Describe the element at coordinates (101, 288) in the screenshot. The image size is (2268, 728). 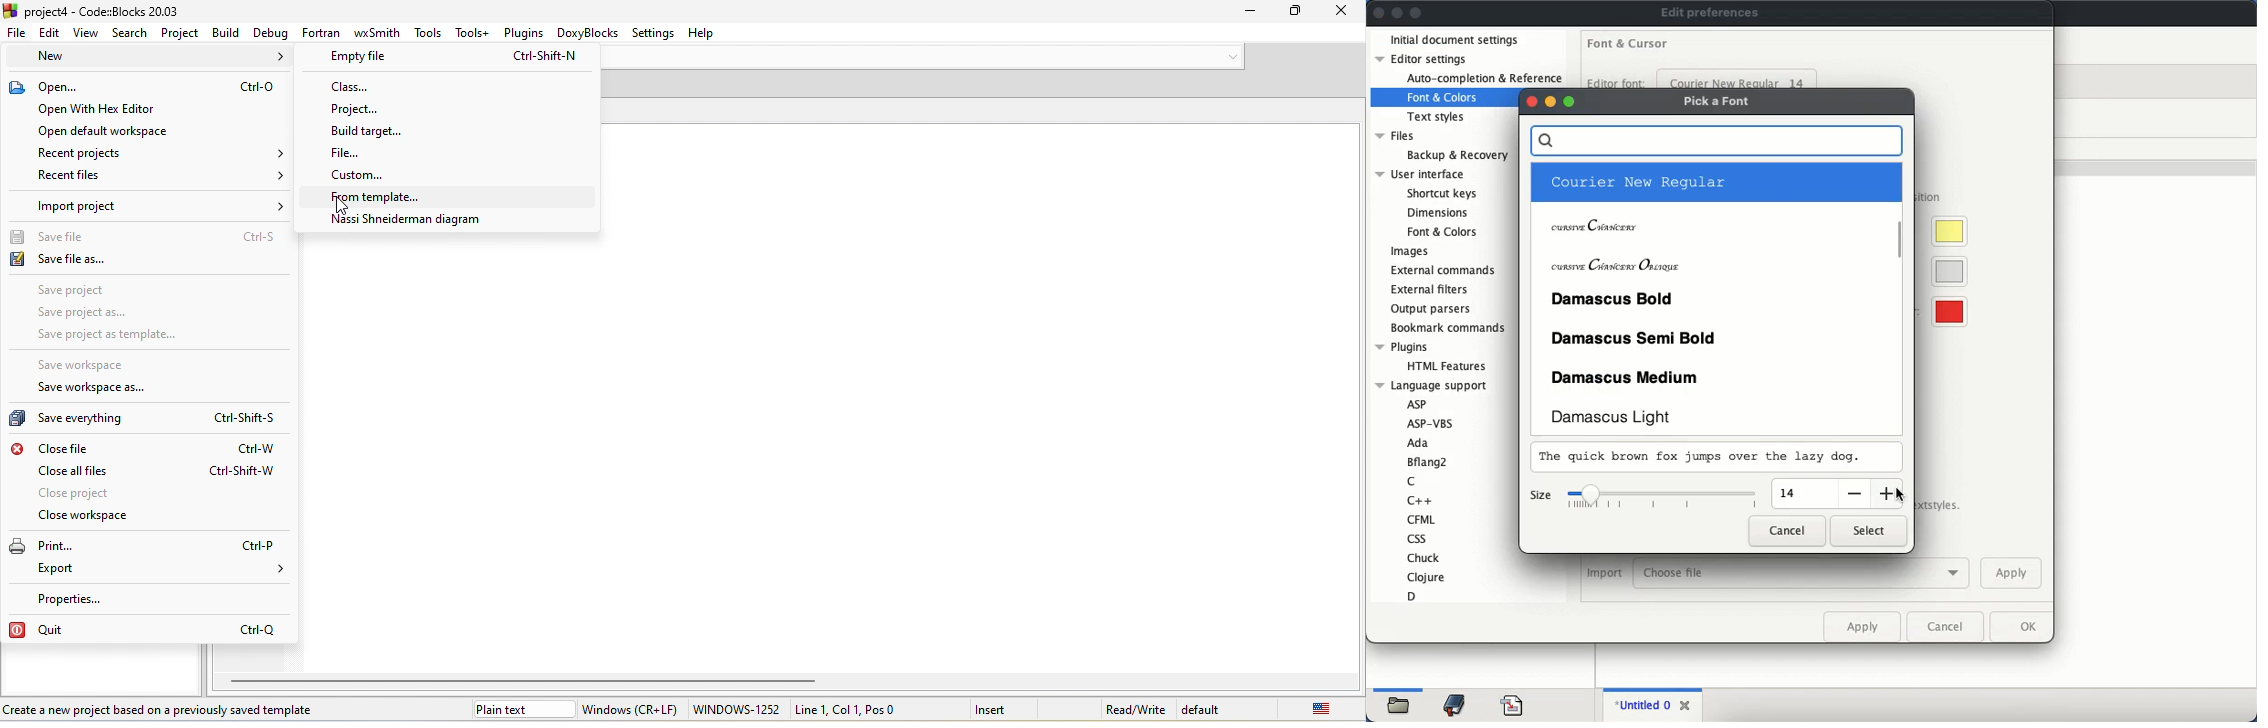
I see `save project` at that location.